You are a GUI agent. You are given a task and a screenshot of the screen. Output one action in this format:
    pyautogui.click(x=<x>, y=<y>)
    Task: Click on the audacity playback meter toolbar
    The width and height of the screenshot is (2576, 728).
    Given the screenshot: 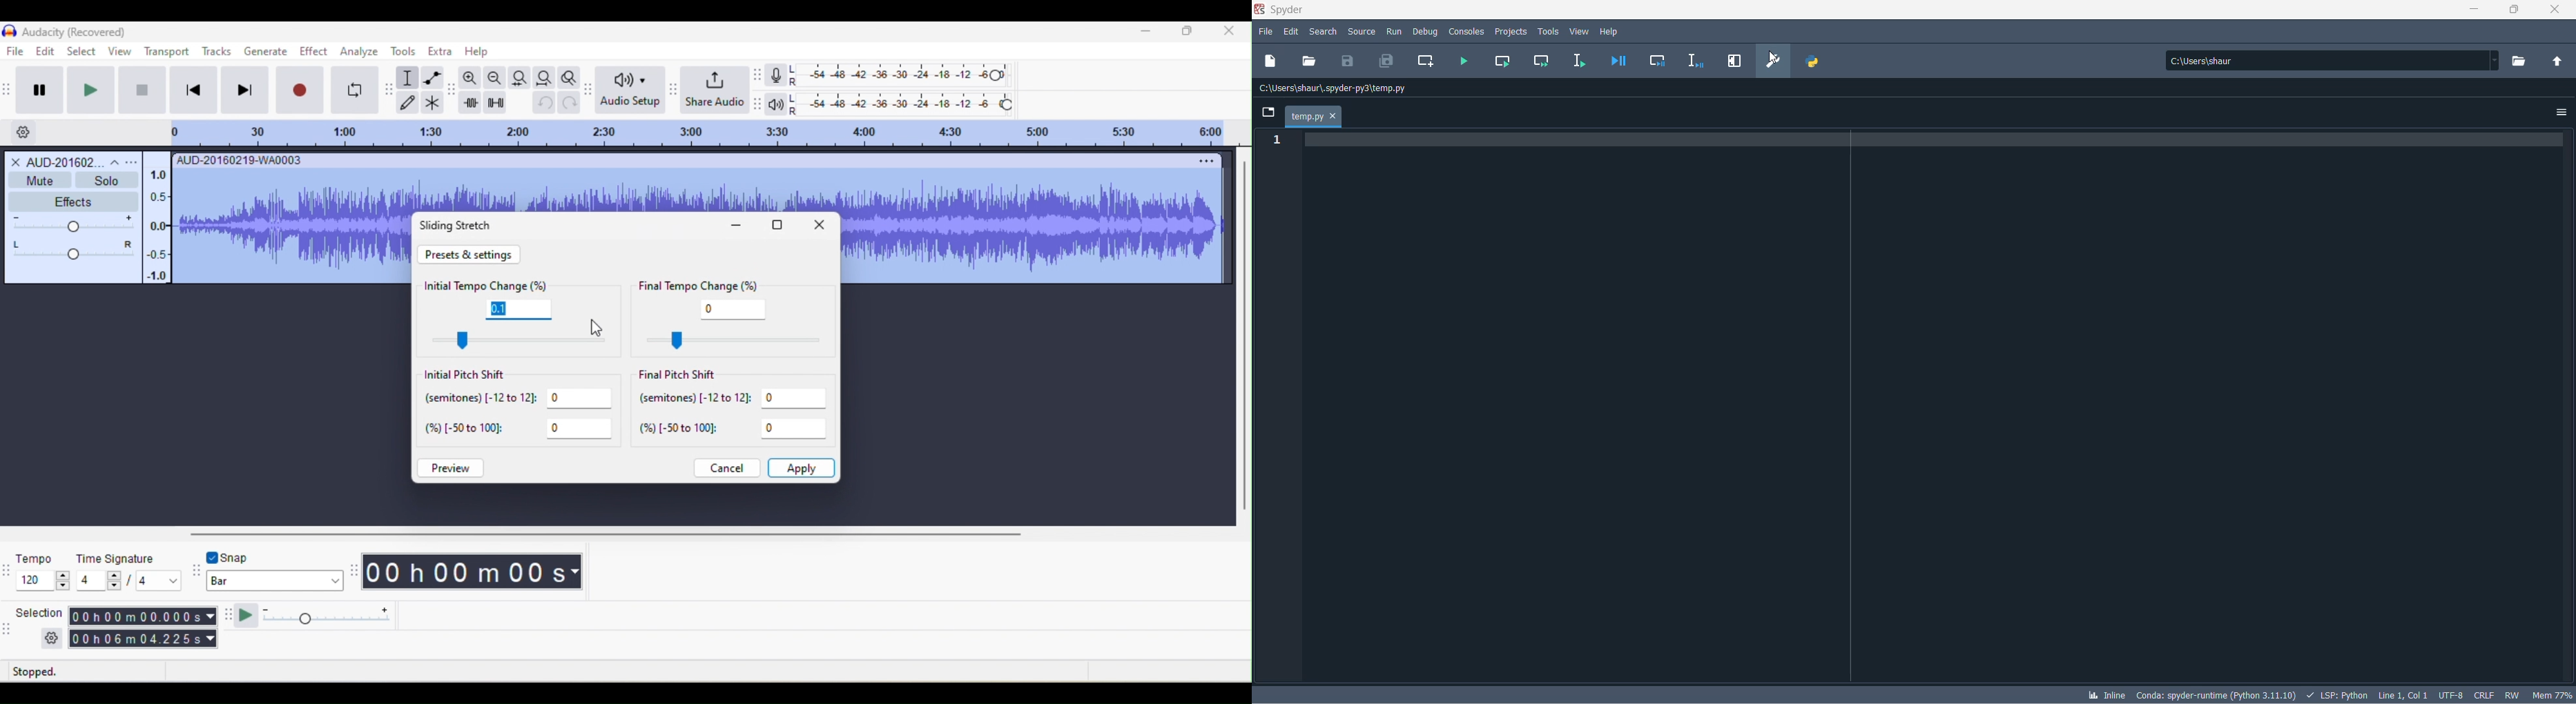 What is the action you would take?
    pyautogui.click(x=760, y=102)
    